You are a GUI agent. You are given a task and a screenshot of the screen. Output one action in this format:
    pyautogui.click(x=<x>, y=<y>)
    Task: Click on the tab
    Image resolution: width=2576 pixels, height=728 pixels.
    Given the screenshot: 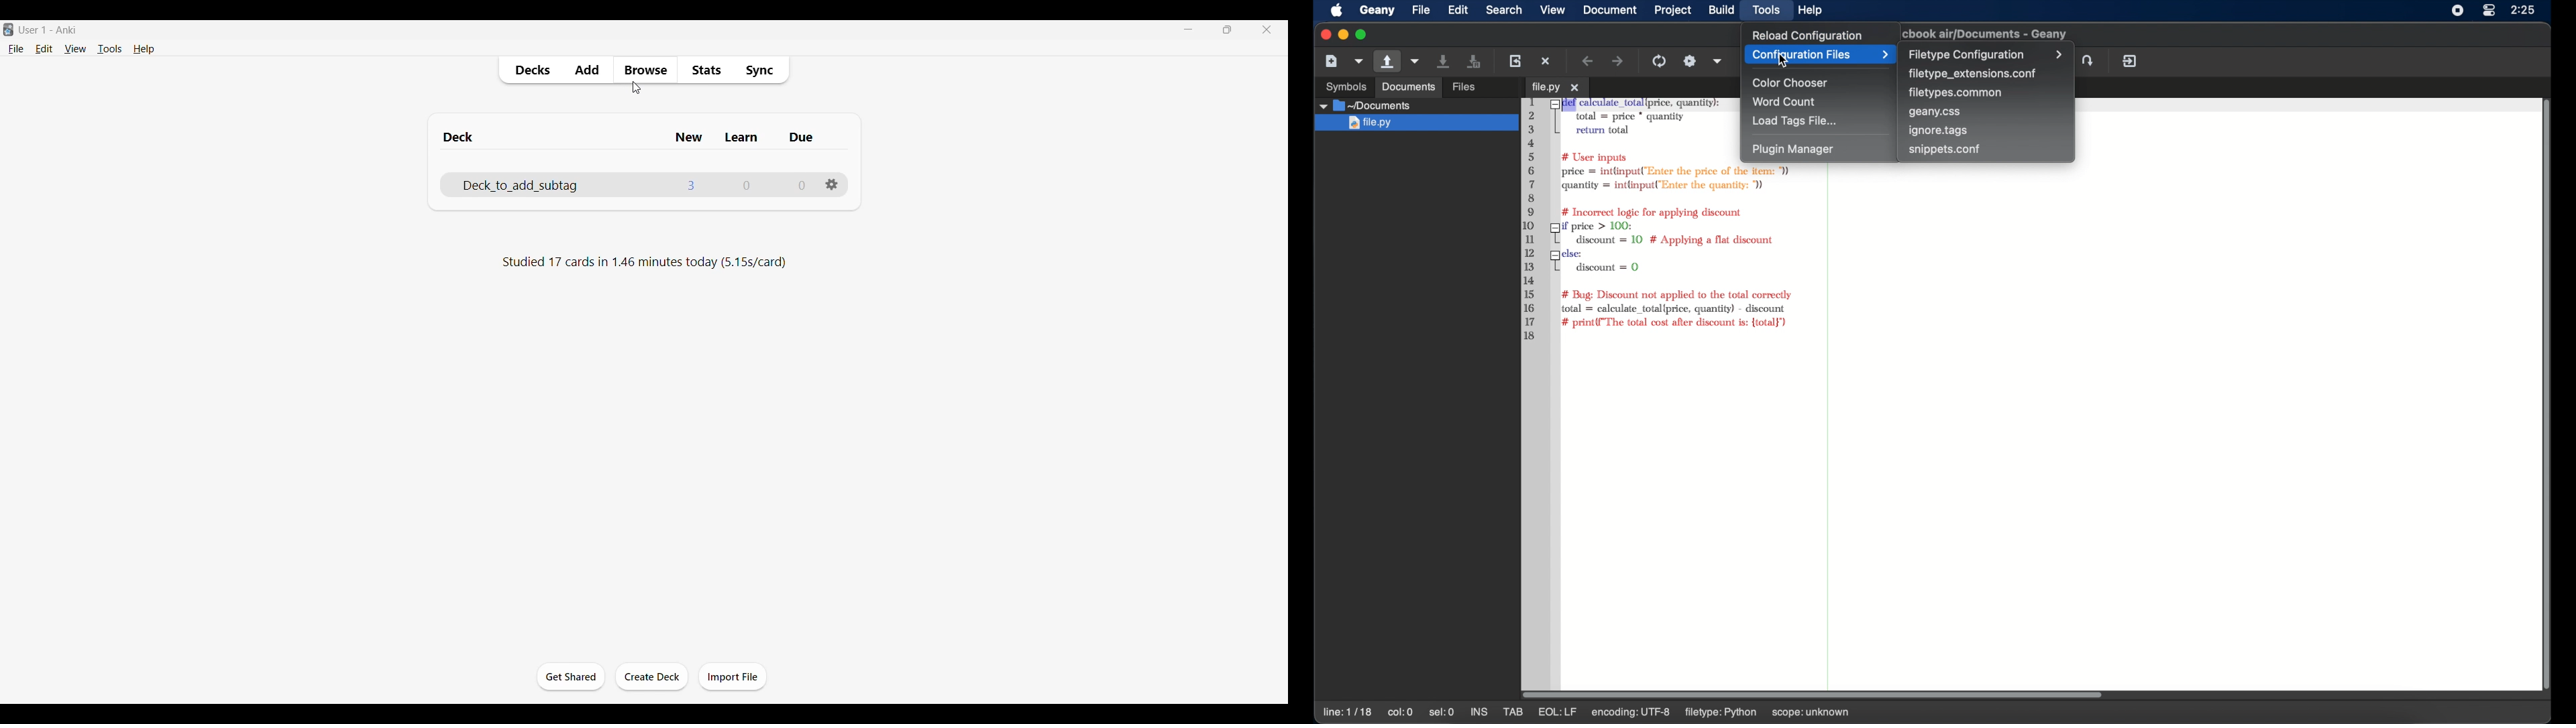 What is the action you would take?
    pyautogui.click(x=1514, y=712)
    